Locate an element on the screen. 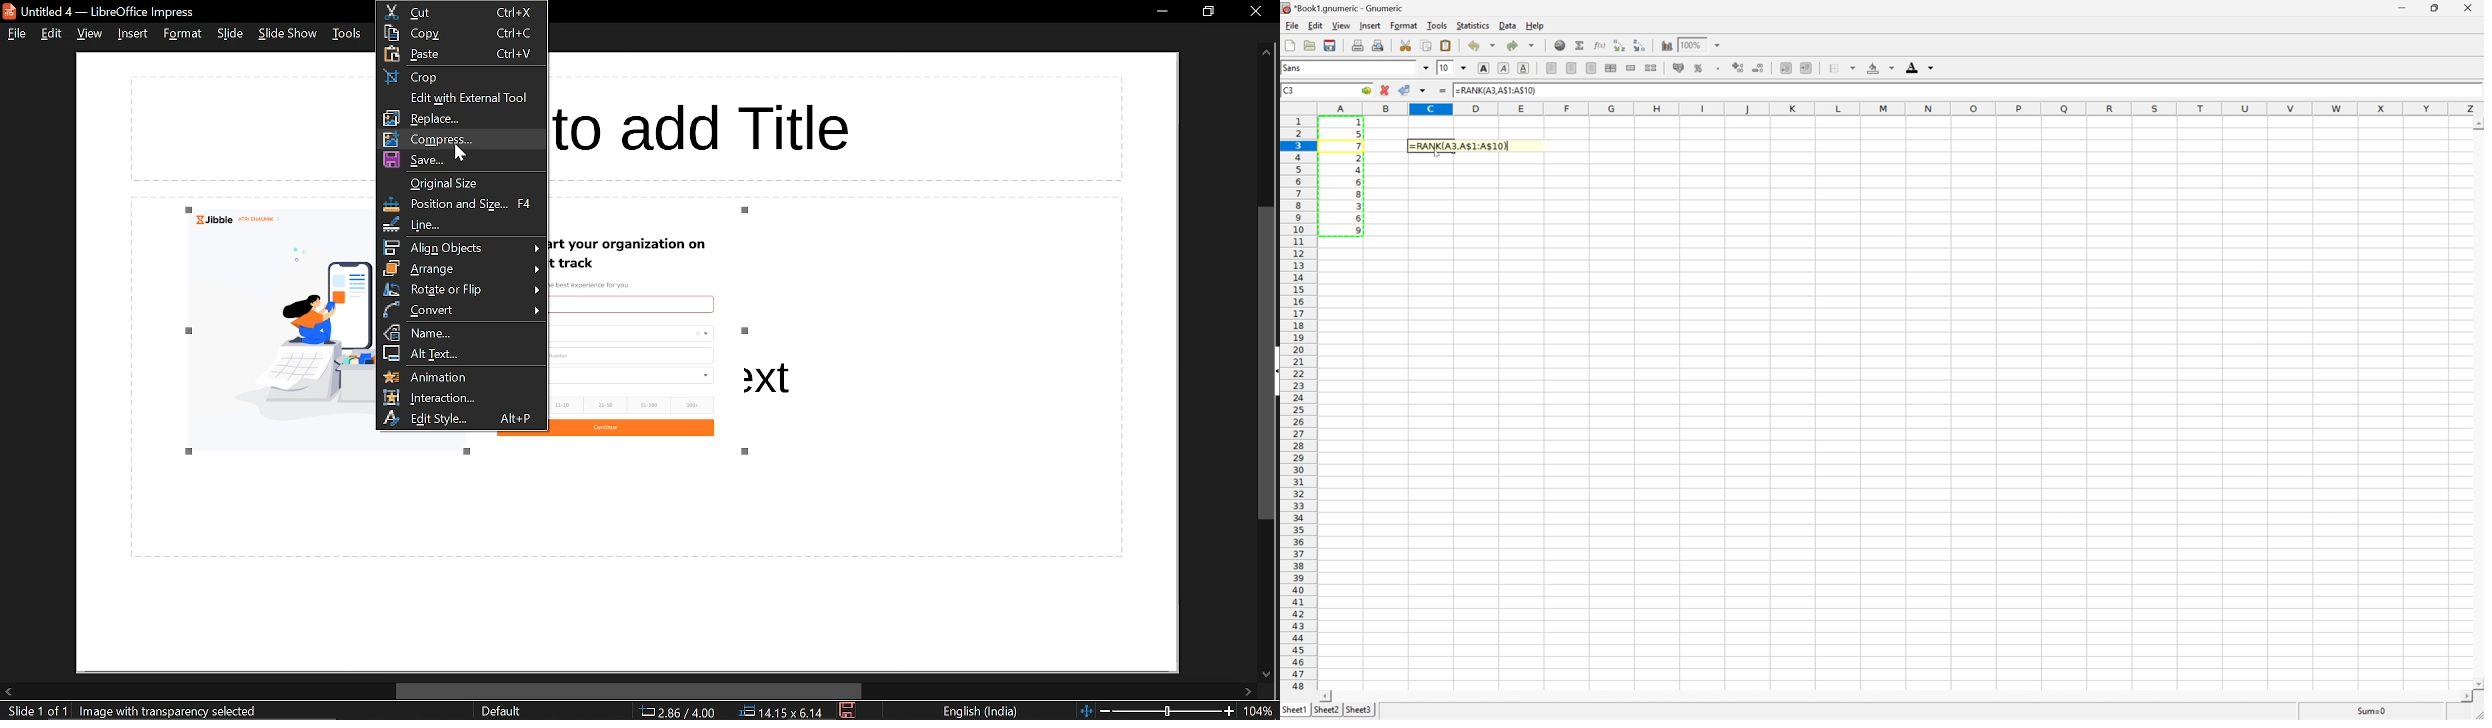  decrease number of decimals displayed is located at coordinates (1760, 68).